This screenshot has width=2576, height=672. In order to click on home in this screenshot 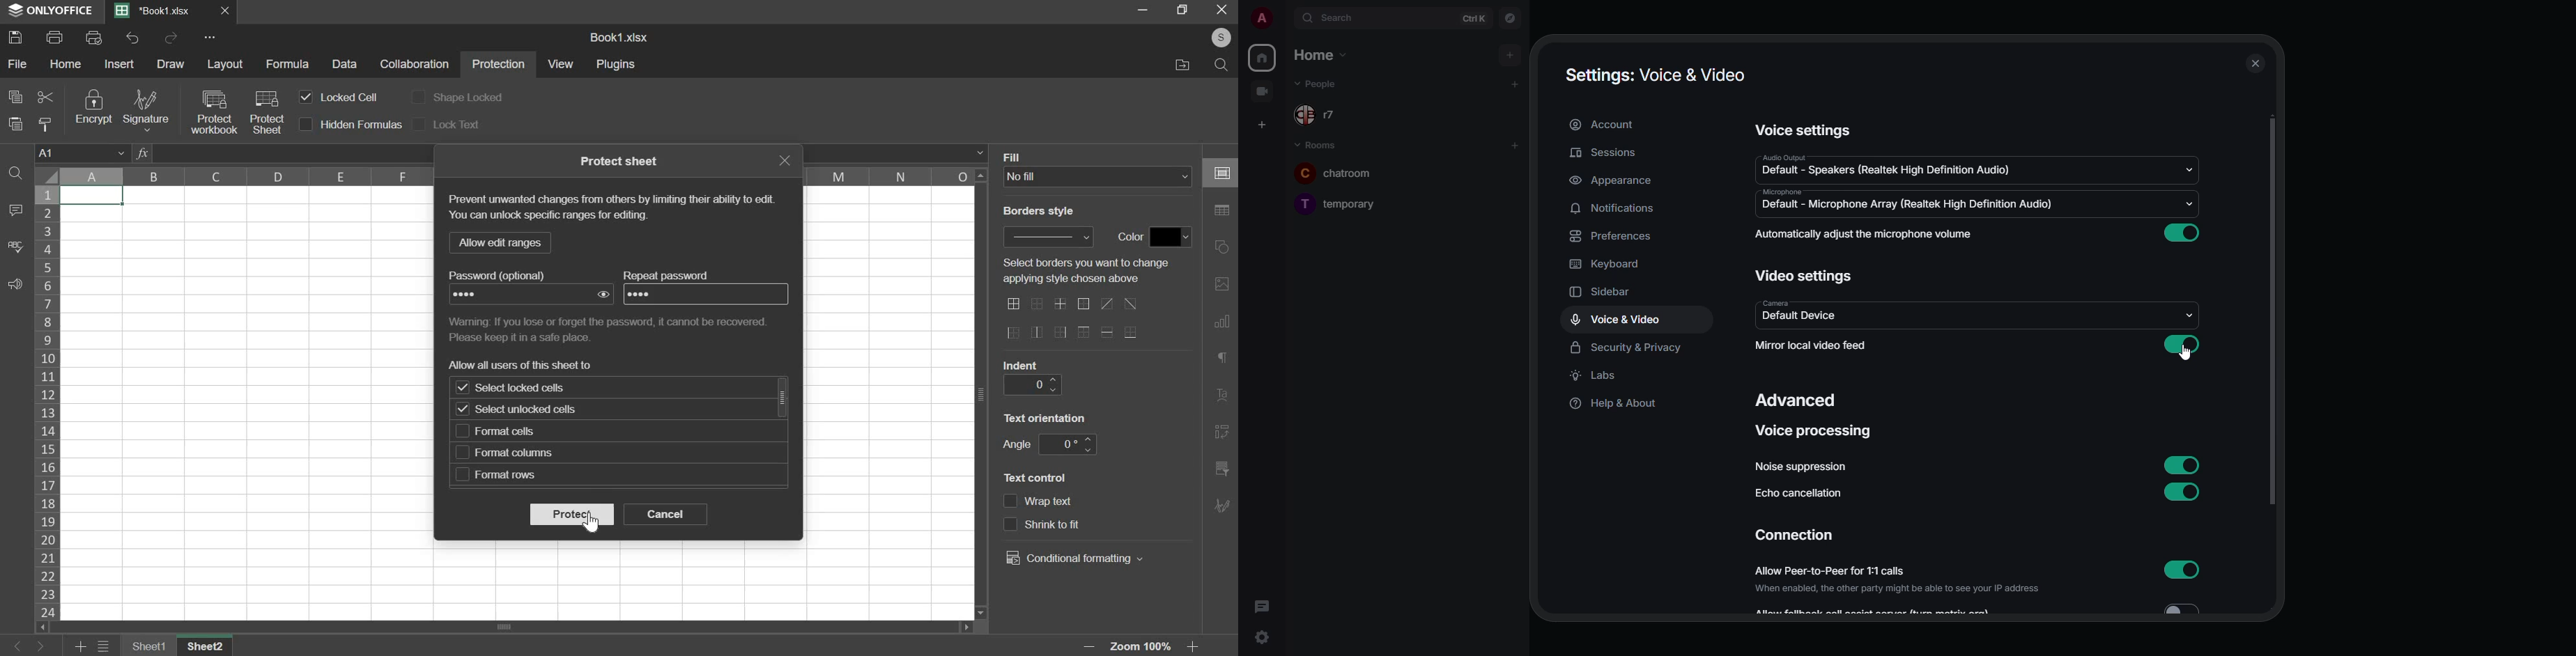, I will do `click(1263, 56)`.